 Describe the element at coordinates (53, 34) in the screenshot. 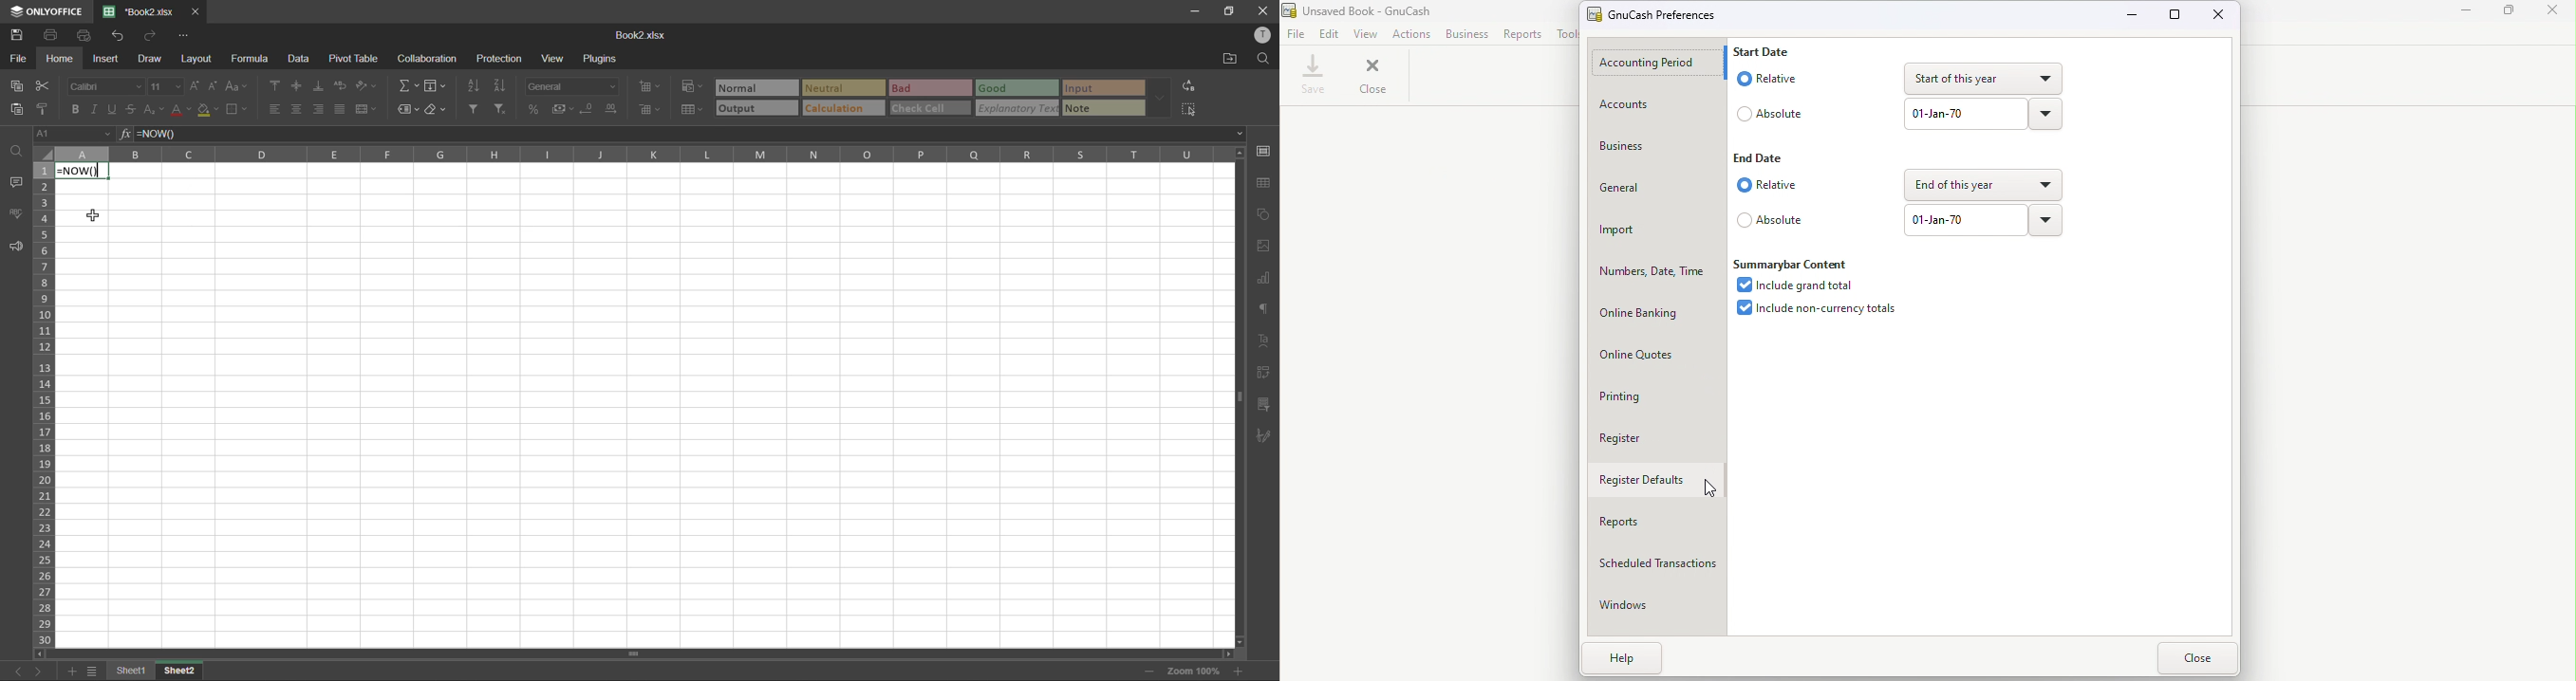

I see `print` at that location.